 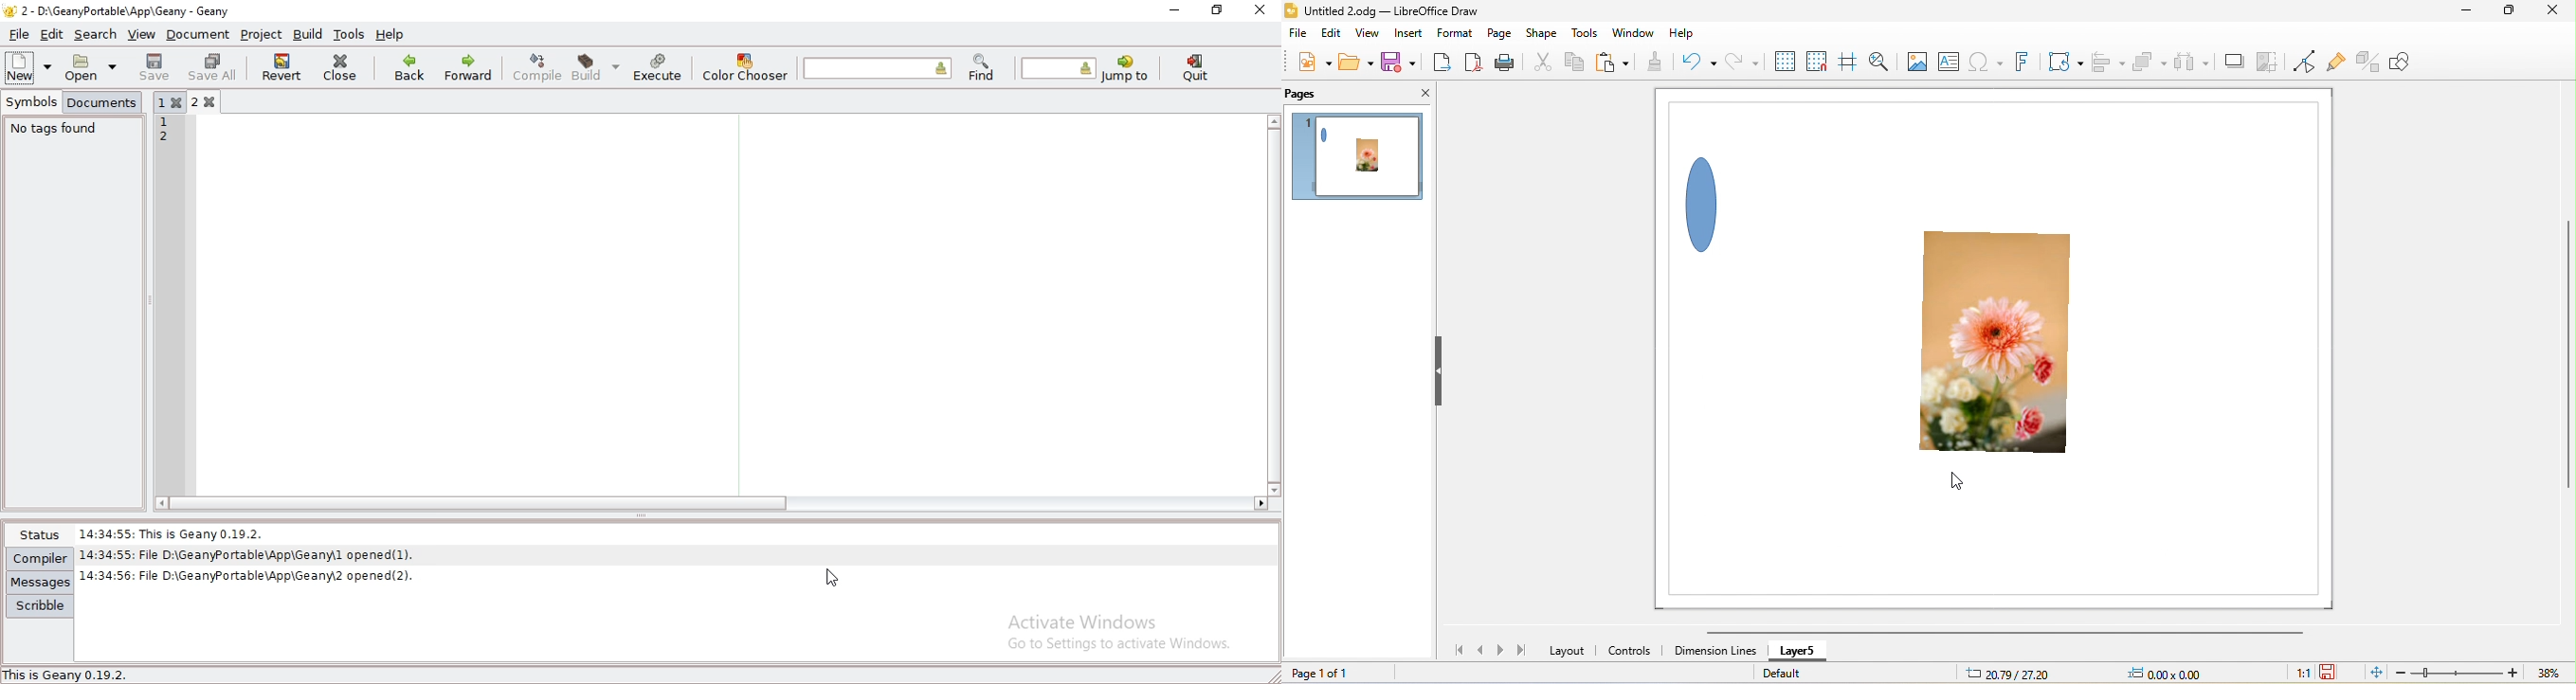 What do you see at coordinates (1694, 62) in the screenshot?
I see `undo` at bounding box center [1694, 62].